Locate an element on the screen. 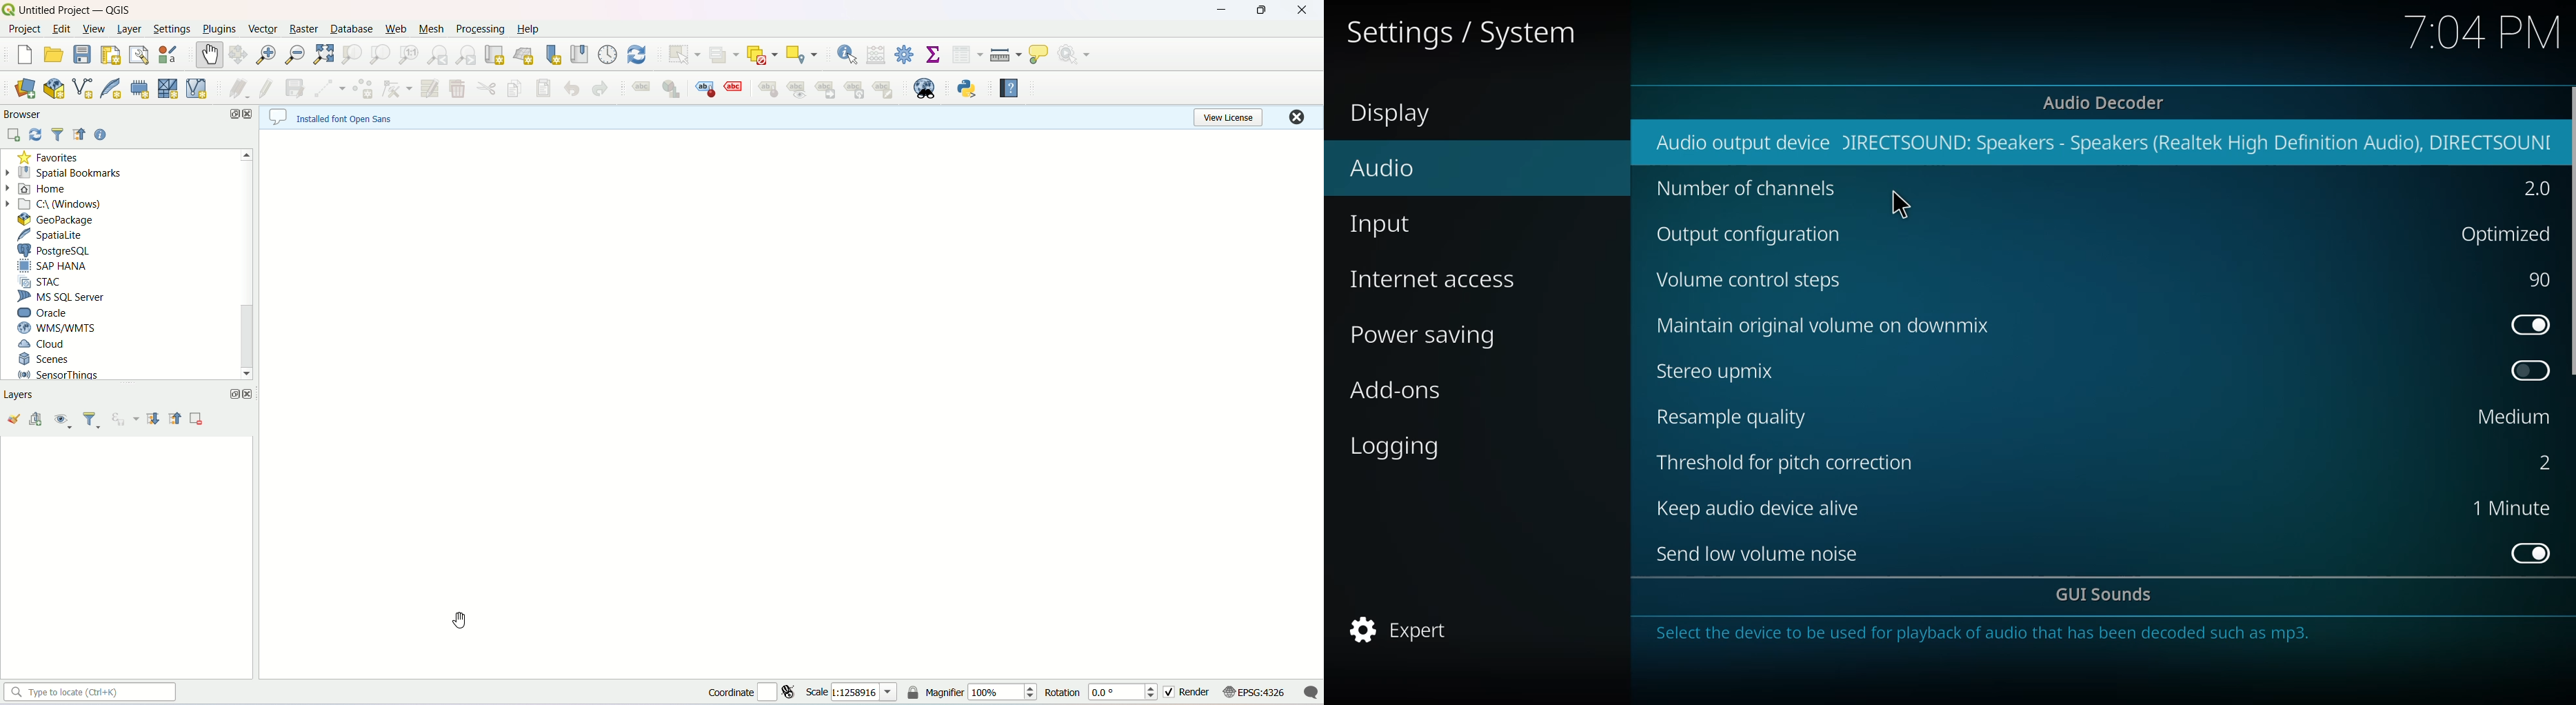  threshold for pitch correction is located at coordinates (1791, 462).